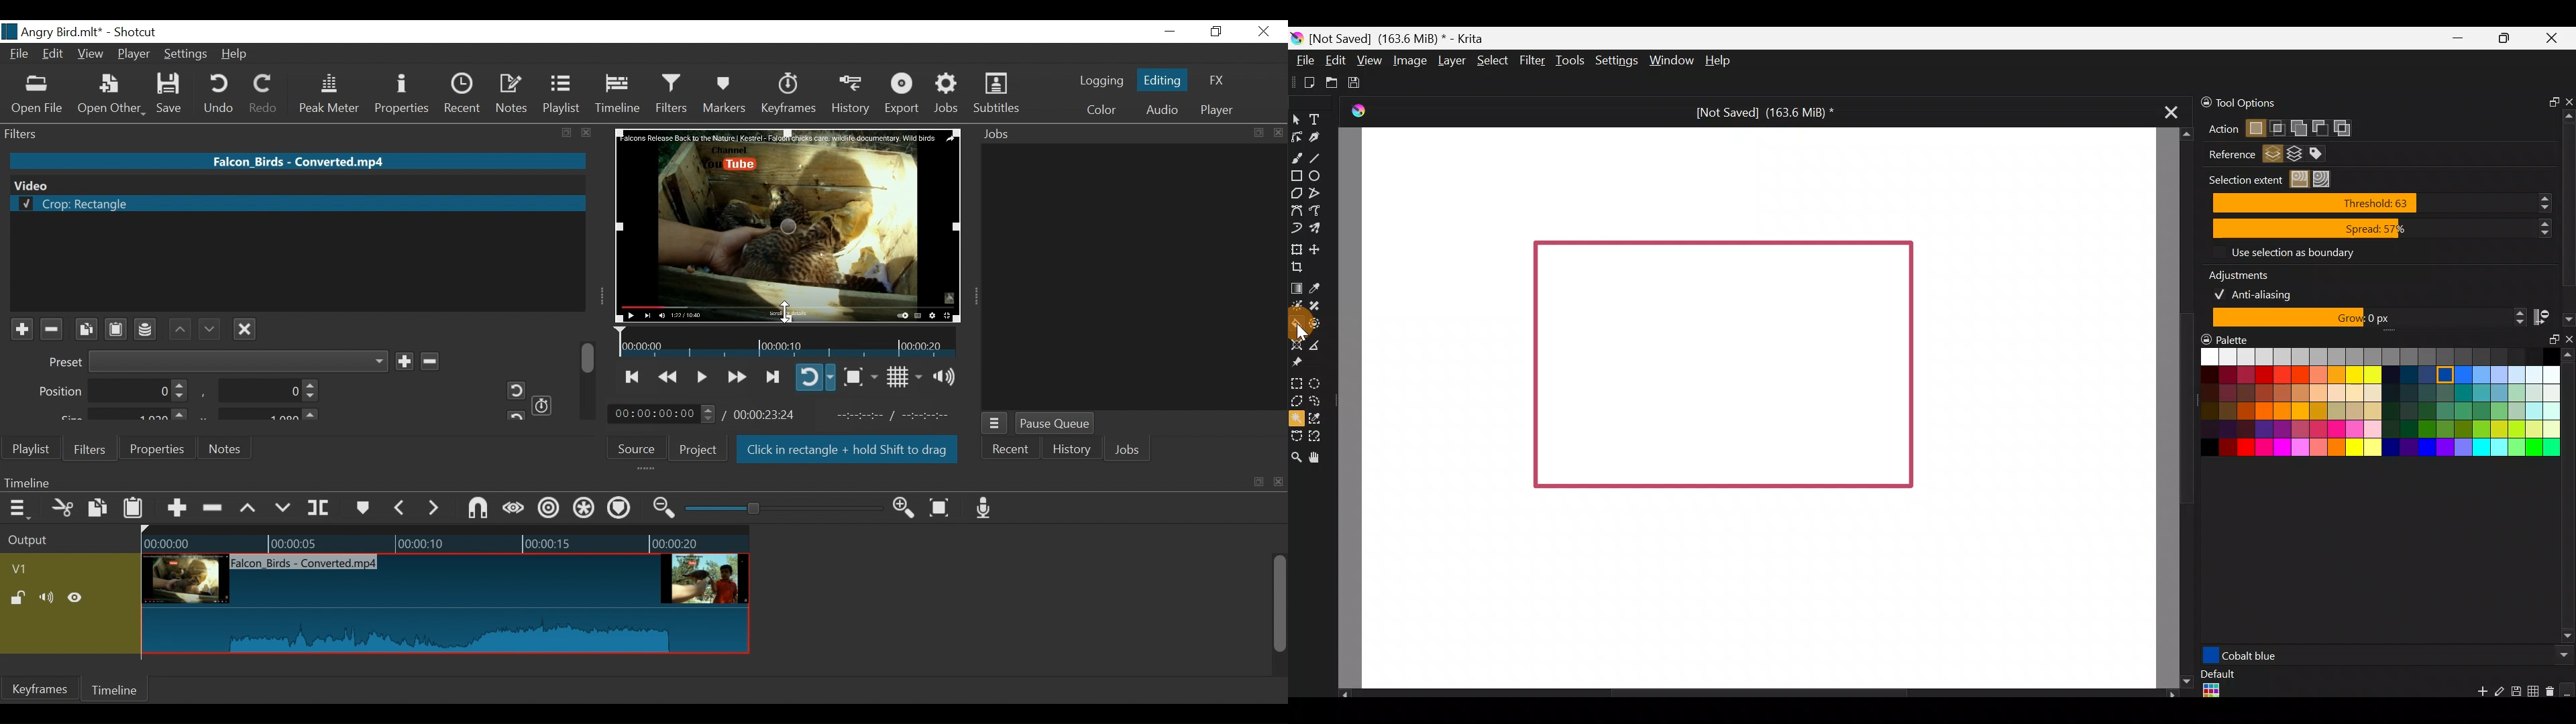 The height and width of the screenshot is (728, 2576). What do you see at coordinates (118, 328) in the screenshot?
I see `Clipboard` at bounding box center [118, 328].